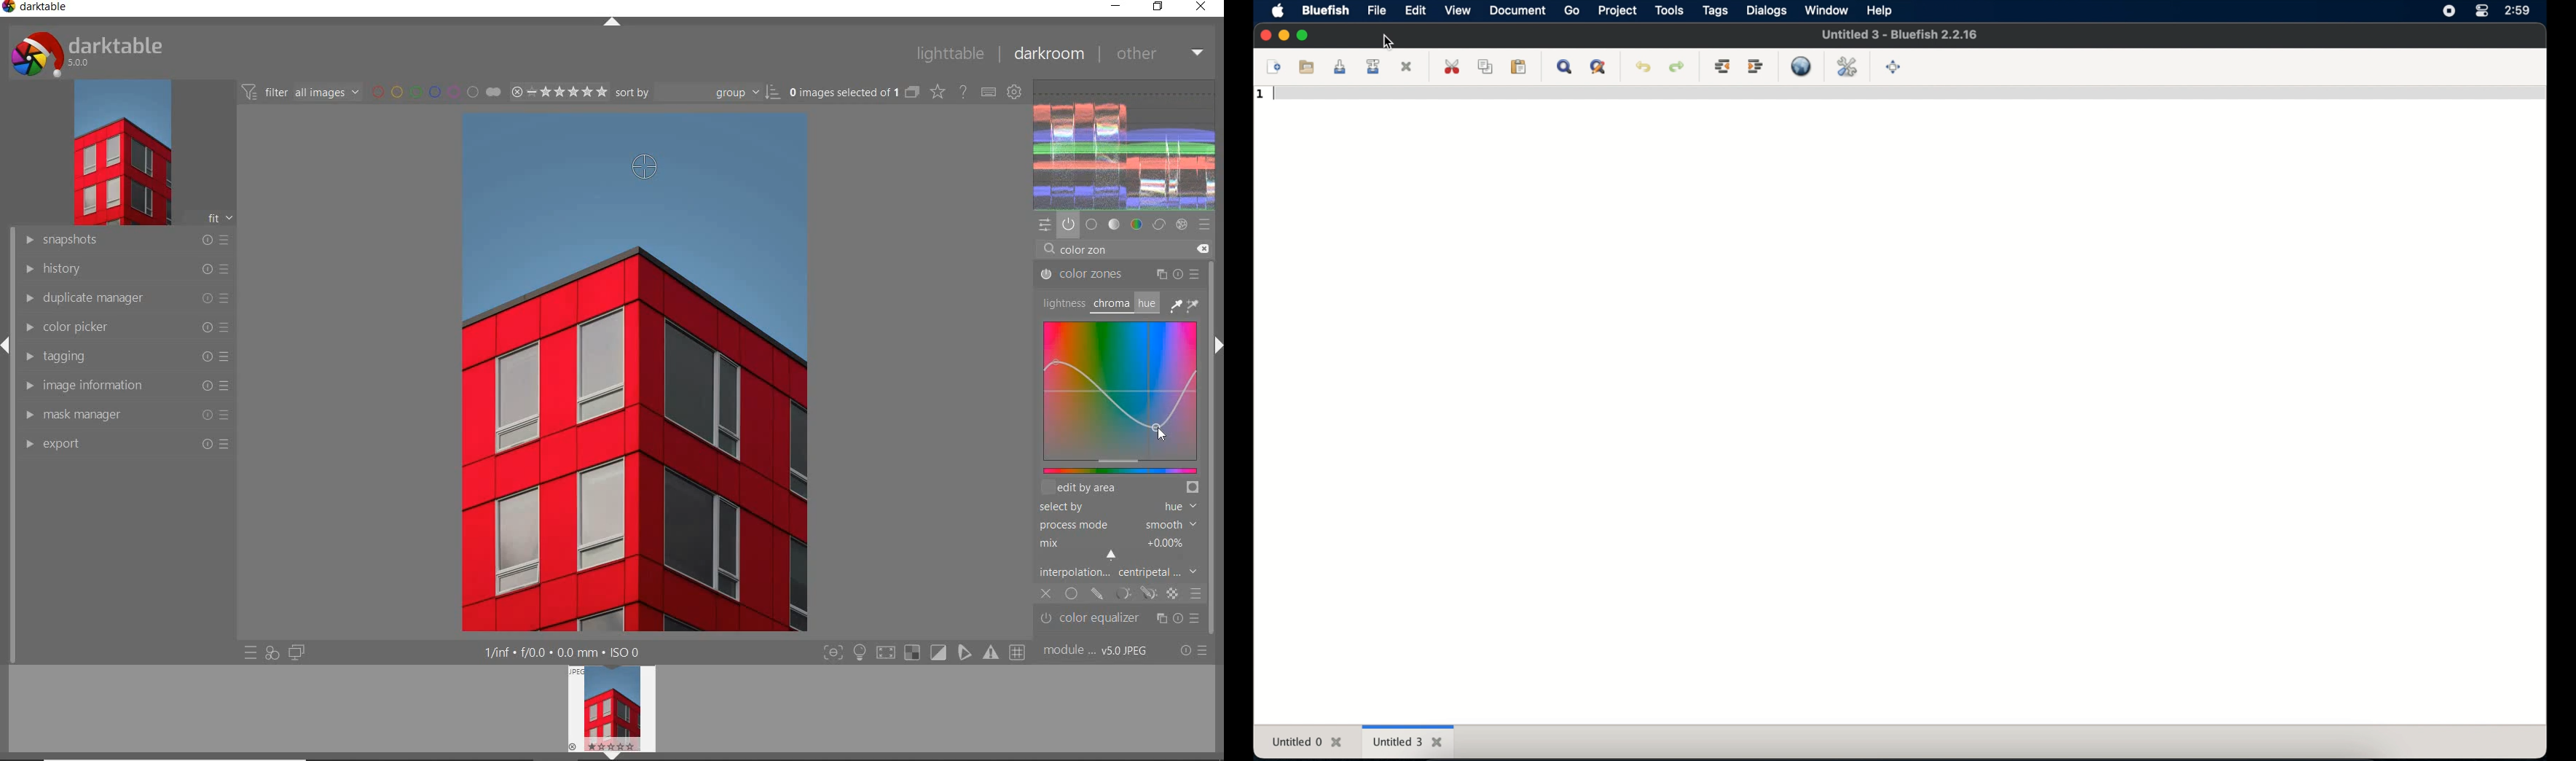 The height and width of the screenshot is (784, 2576). I want to click on soft proofing, so click(939, 652).